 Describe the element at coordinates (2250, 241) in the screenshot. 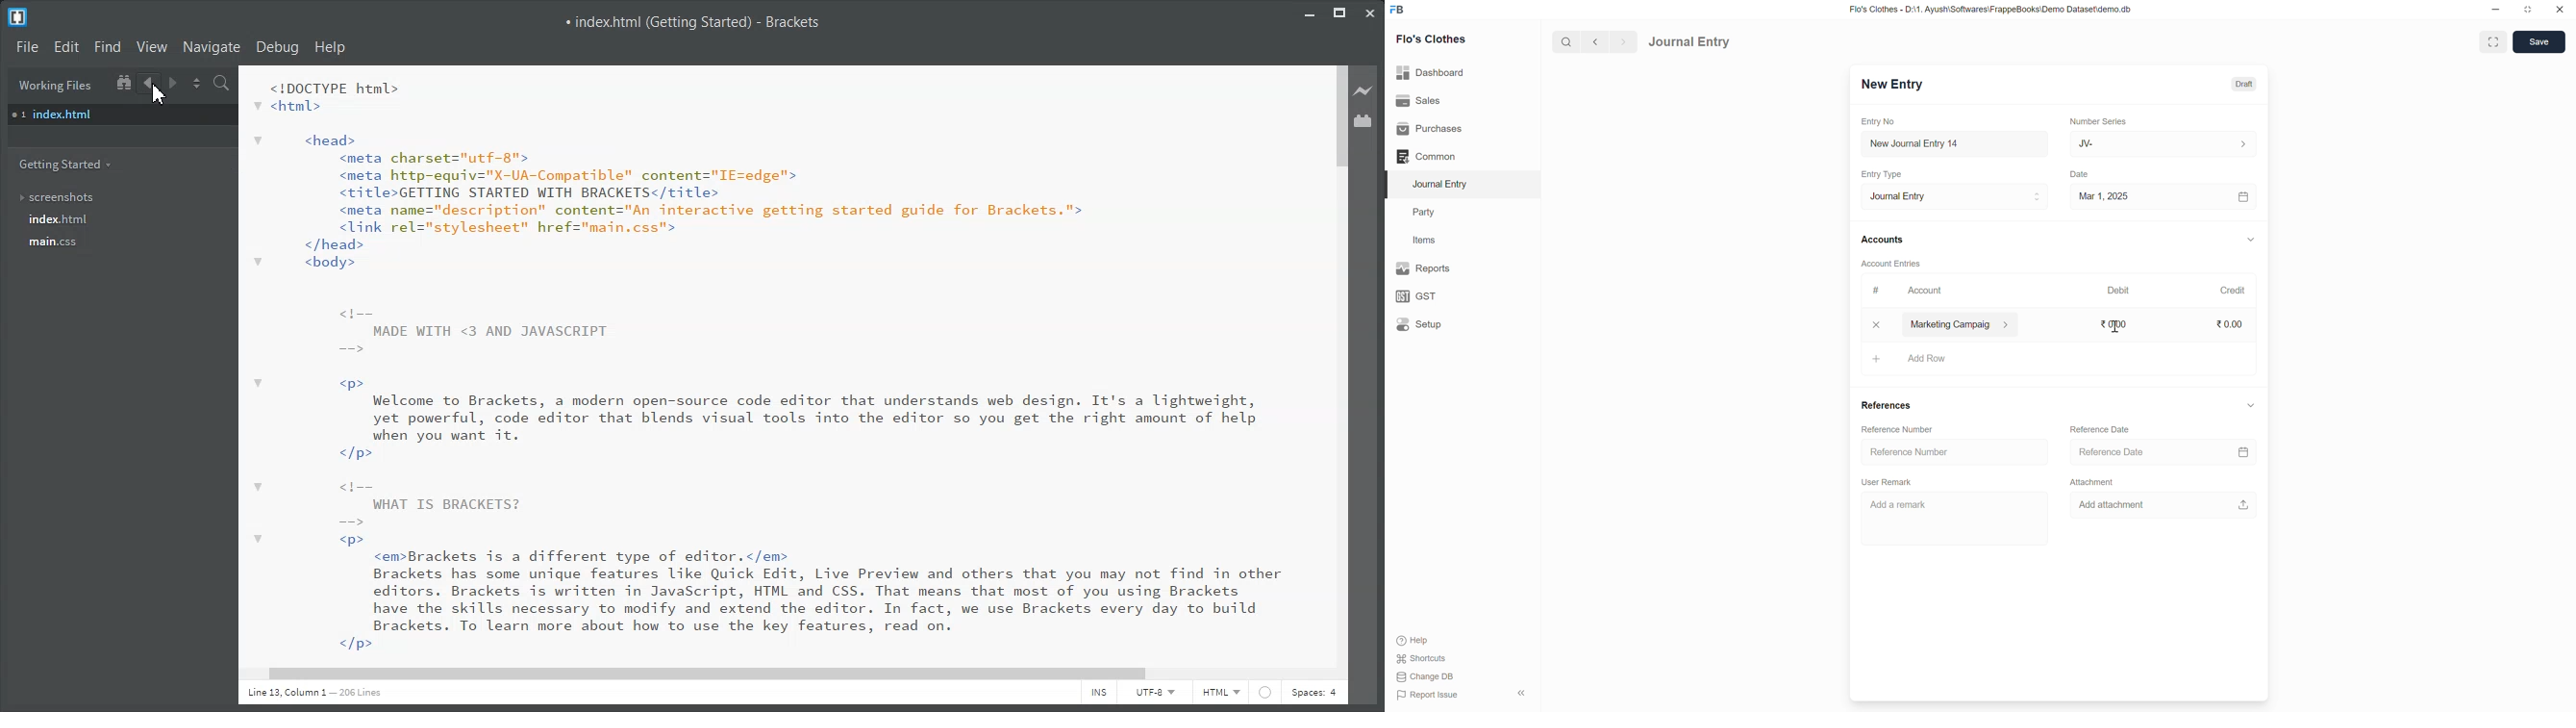

I see `down` at that location.